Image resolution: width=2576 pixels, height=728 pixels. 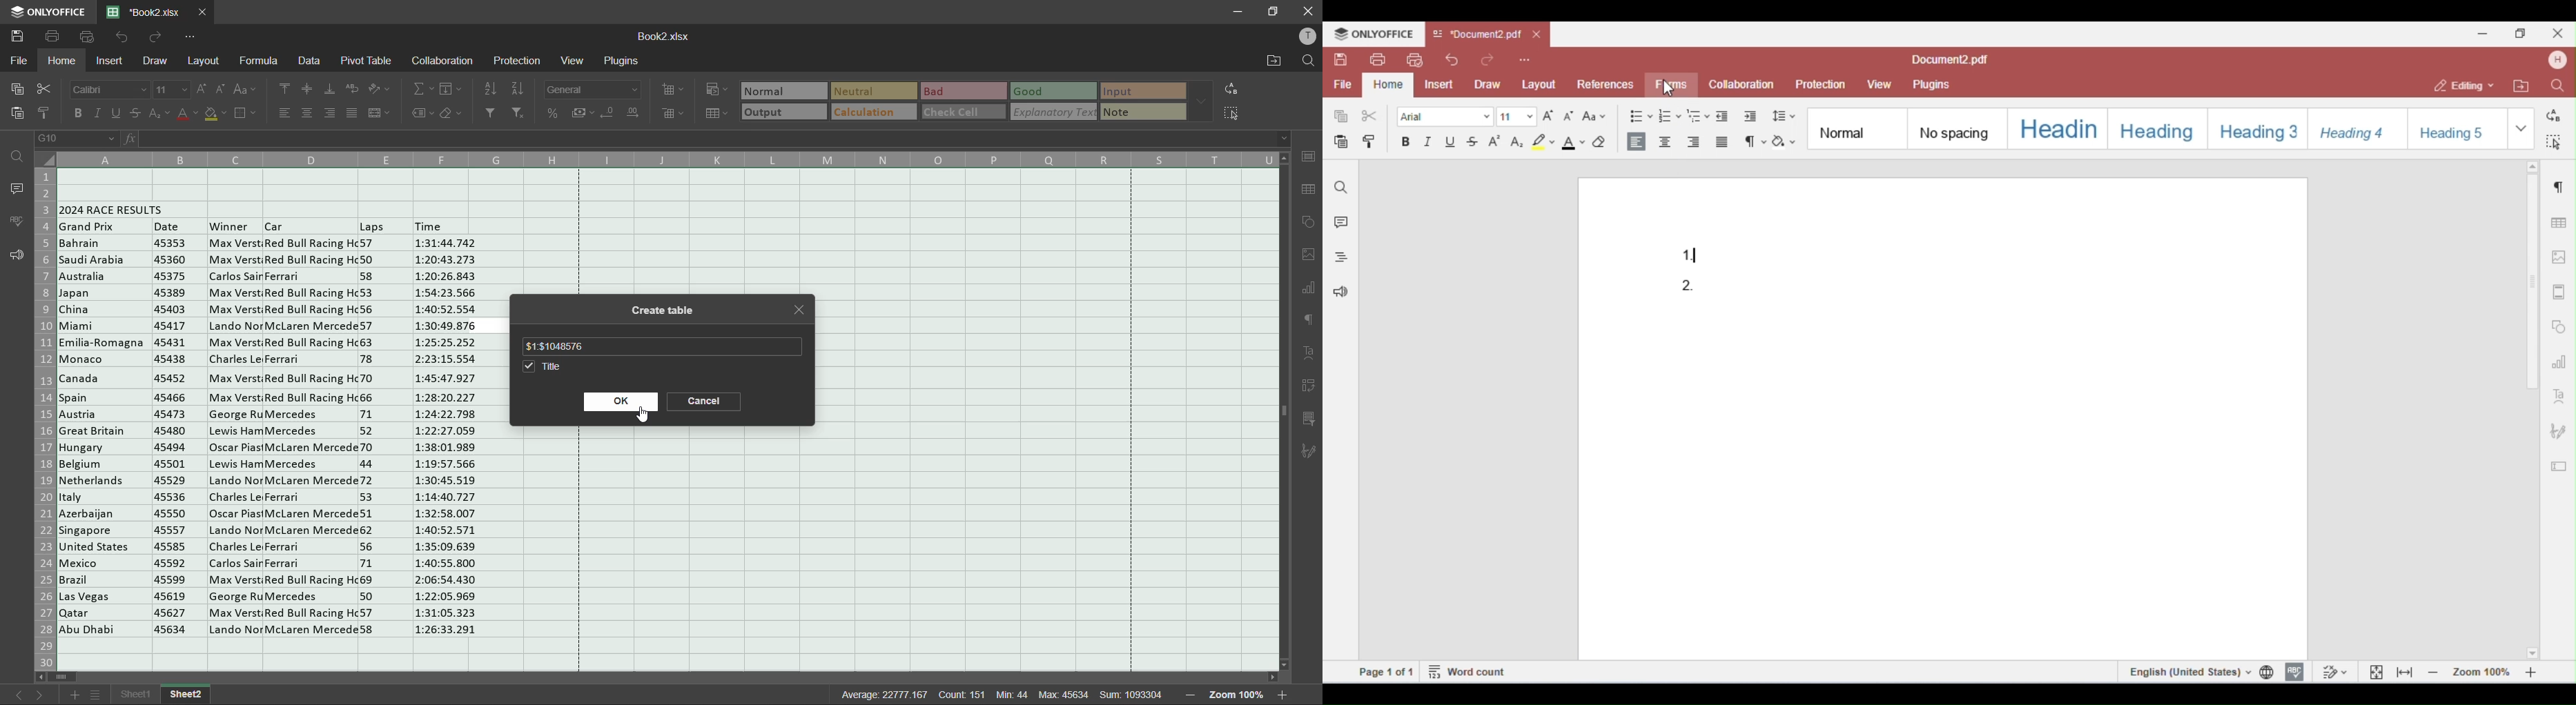 What do you see at coordinates (259, 60) in the screenshot?
I see `formula` at bounding box center [259, 60].